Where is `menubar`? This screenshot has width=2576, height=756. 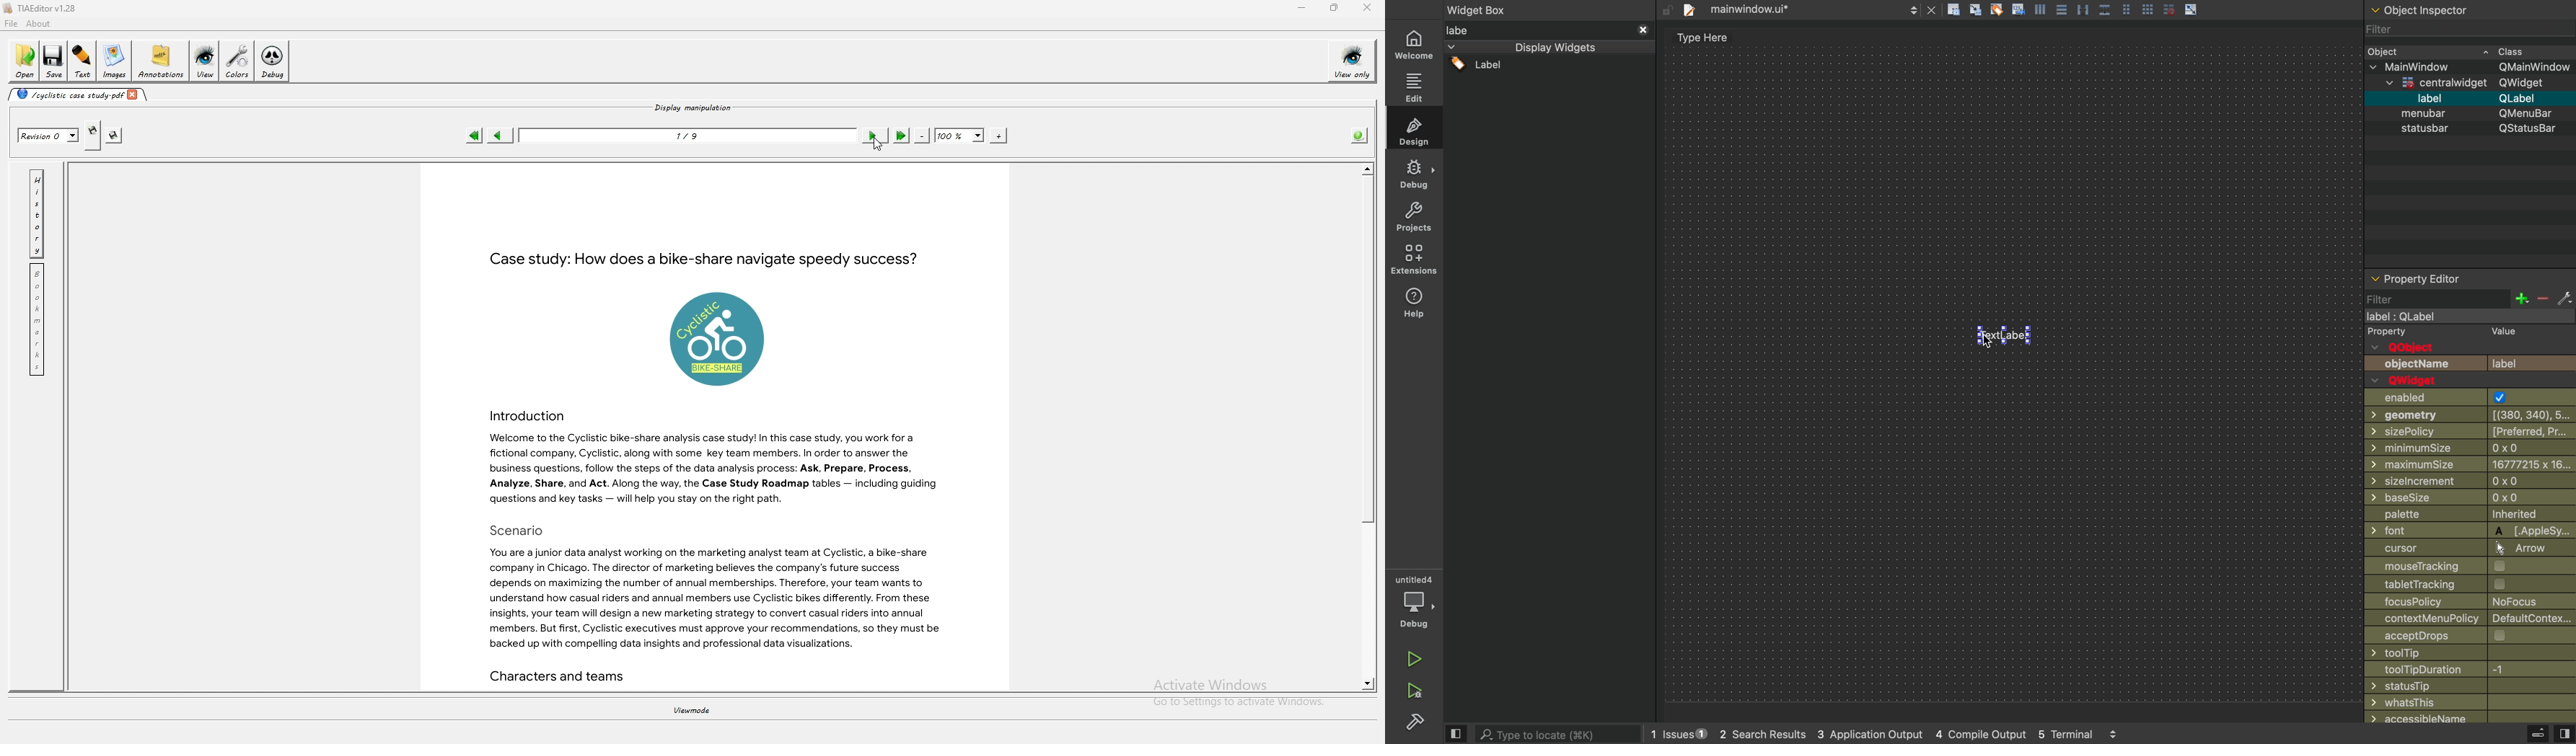 menubar is located at coordinates (2478, 98).